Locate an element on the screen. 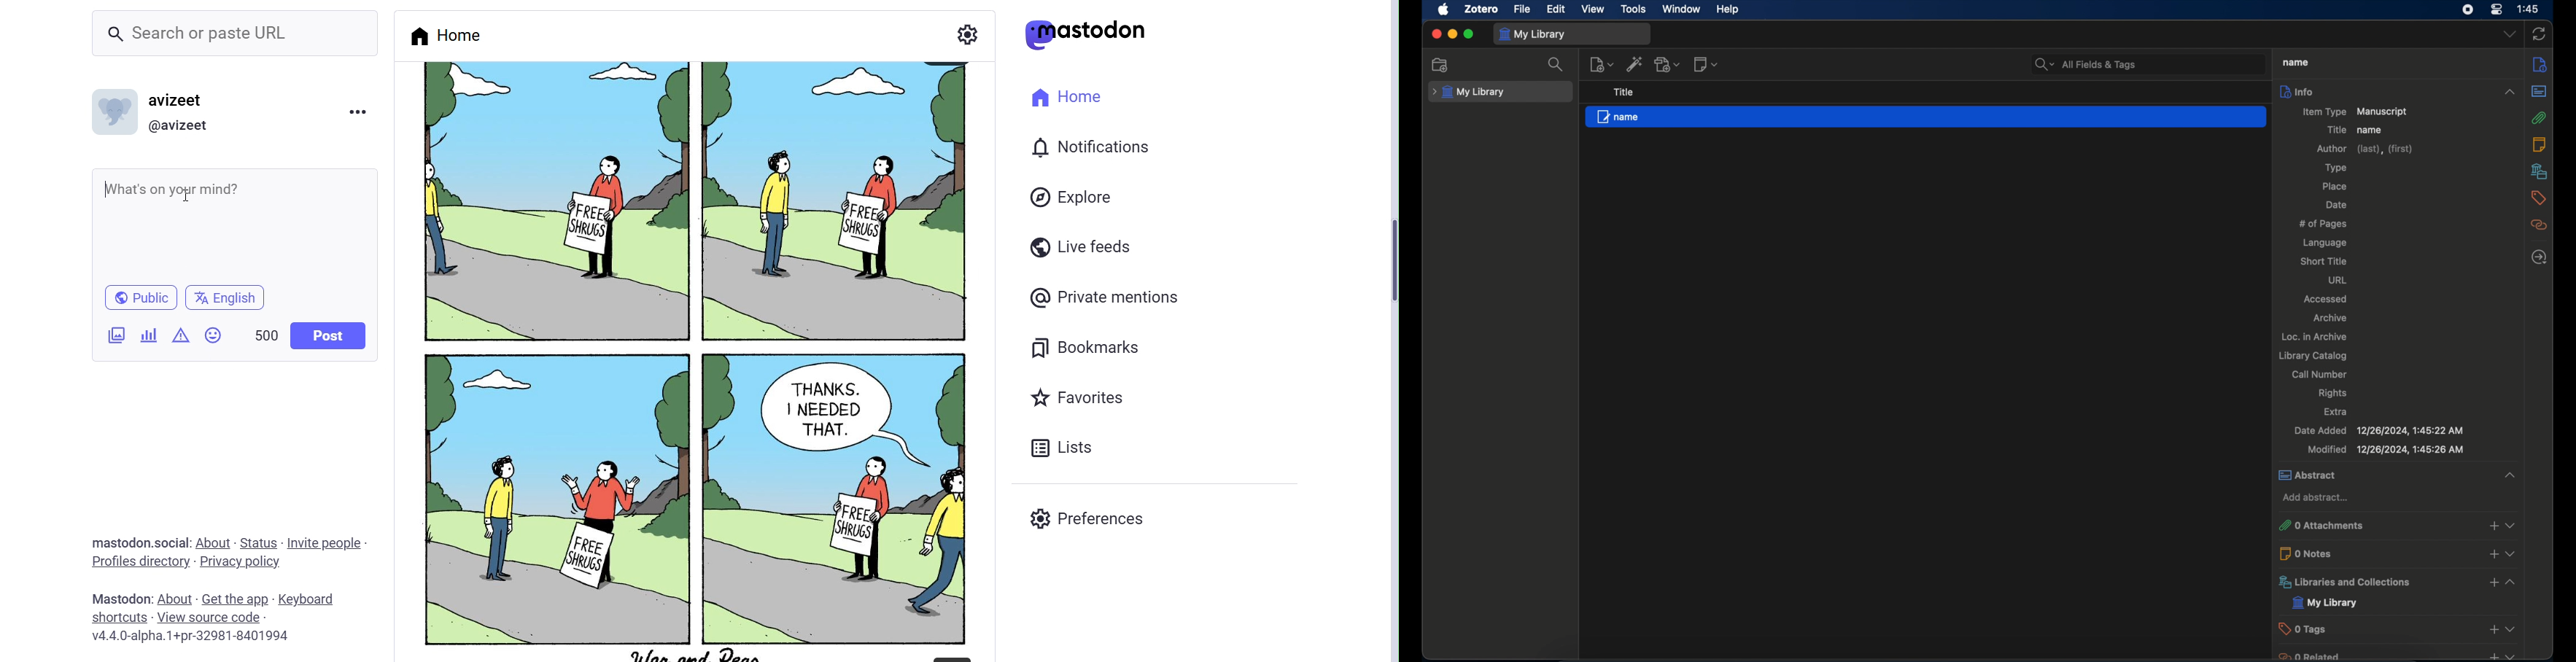  my library is located at coordinates (1468, 93).